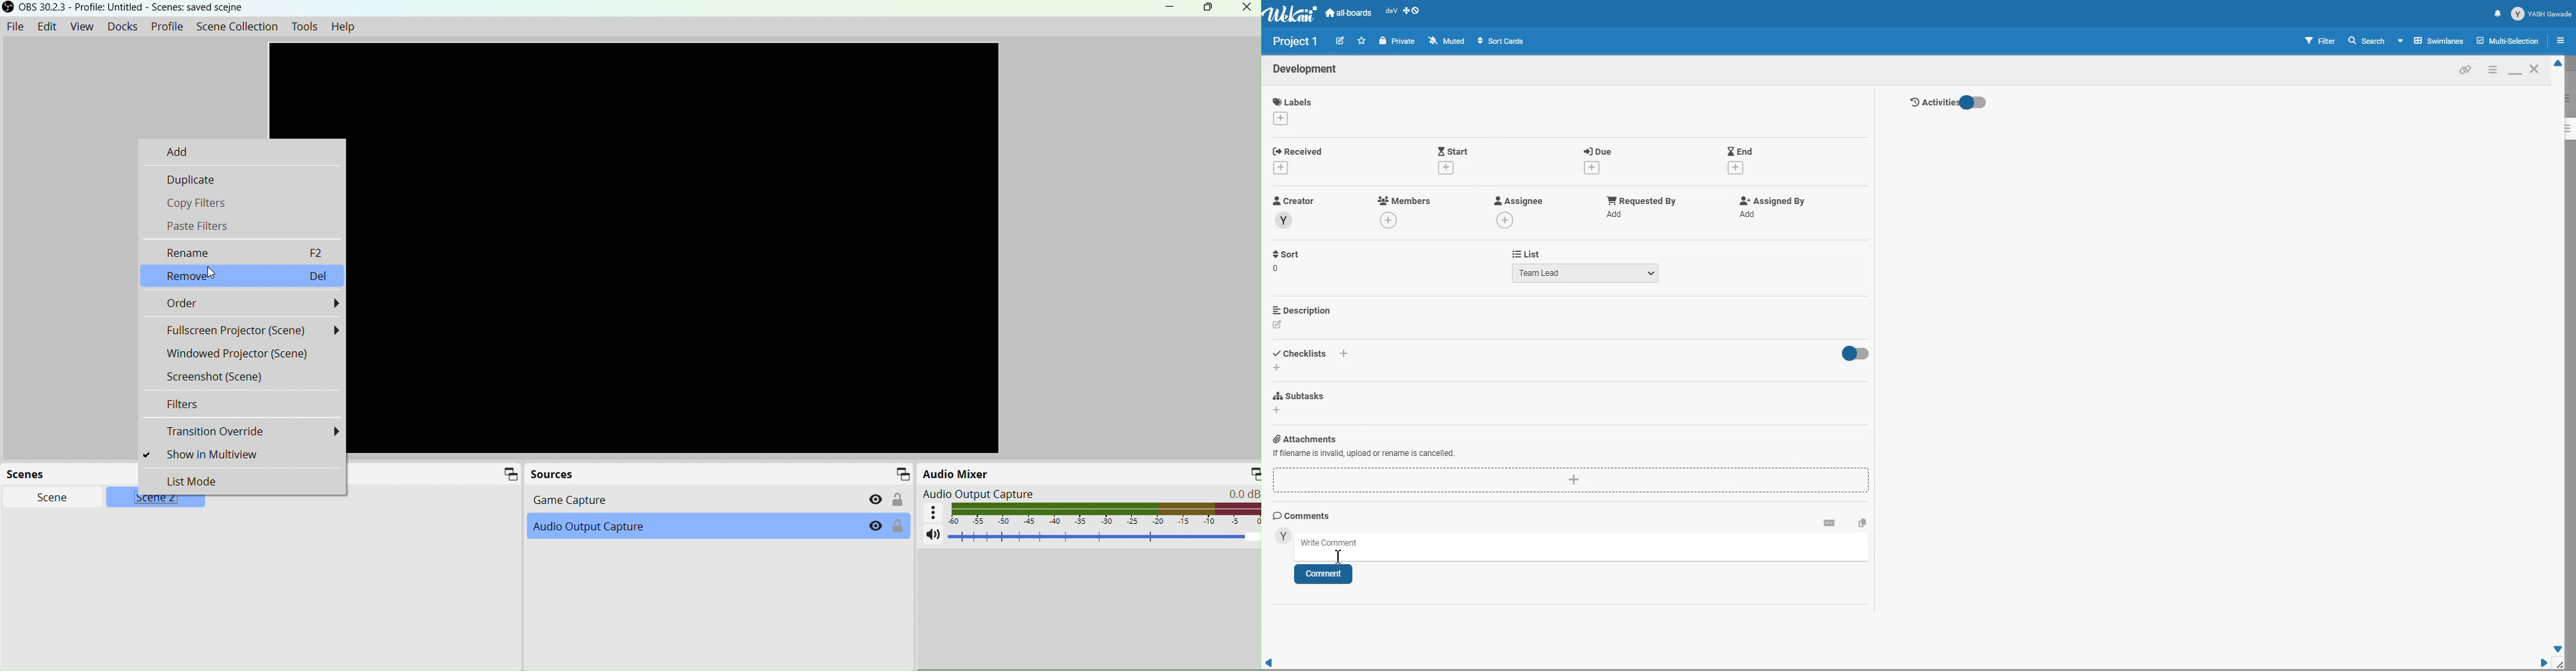 This screenshot has height=672, width=2576. Describe the element at coordinates (618, 530) in the screenshot. I see `Audio Output Capture` at that location.